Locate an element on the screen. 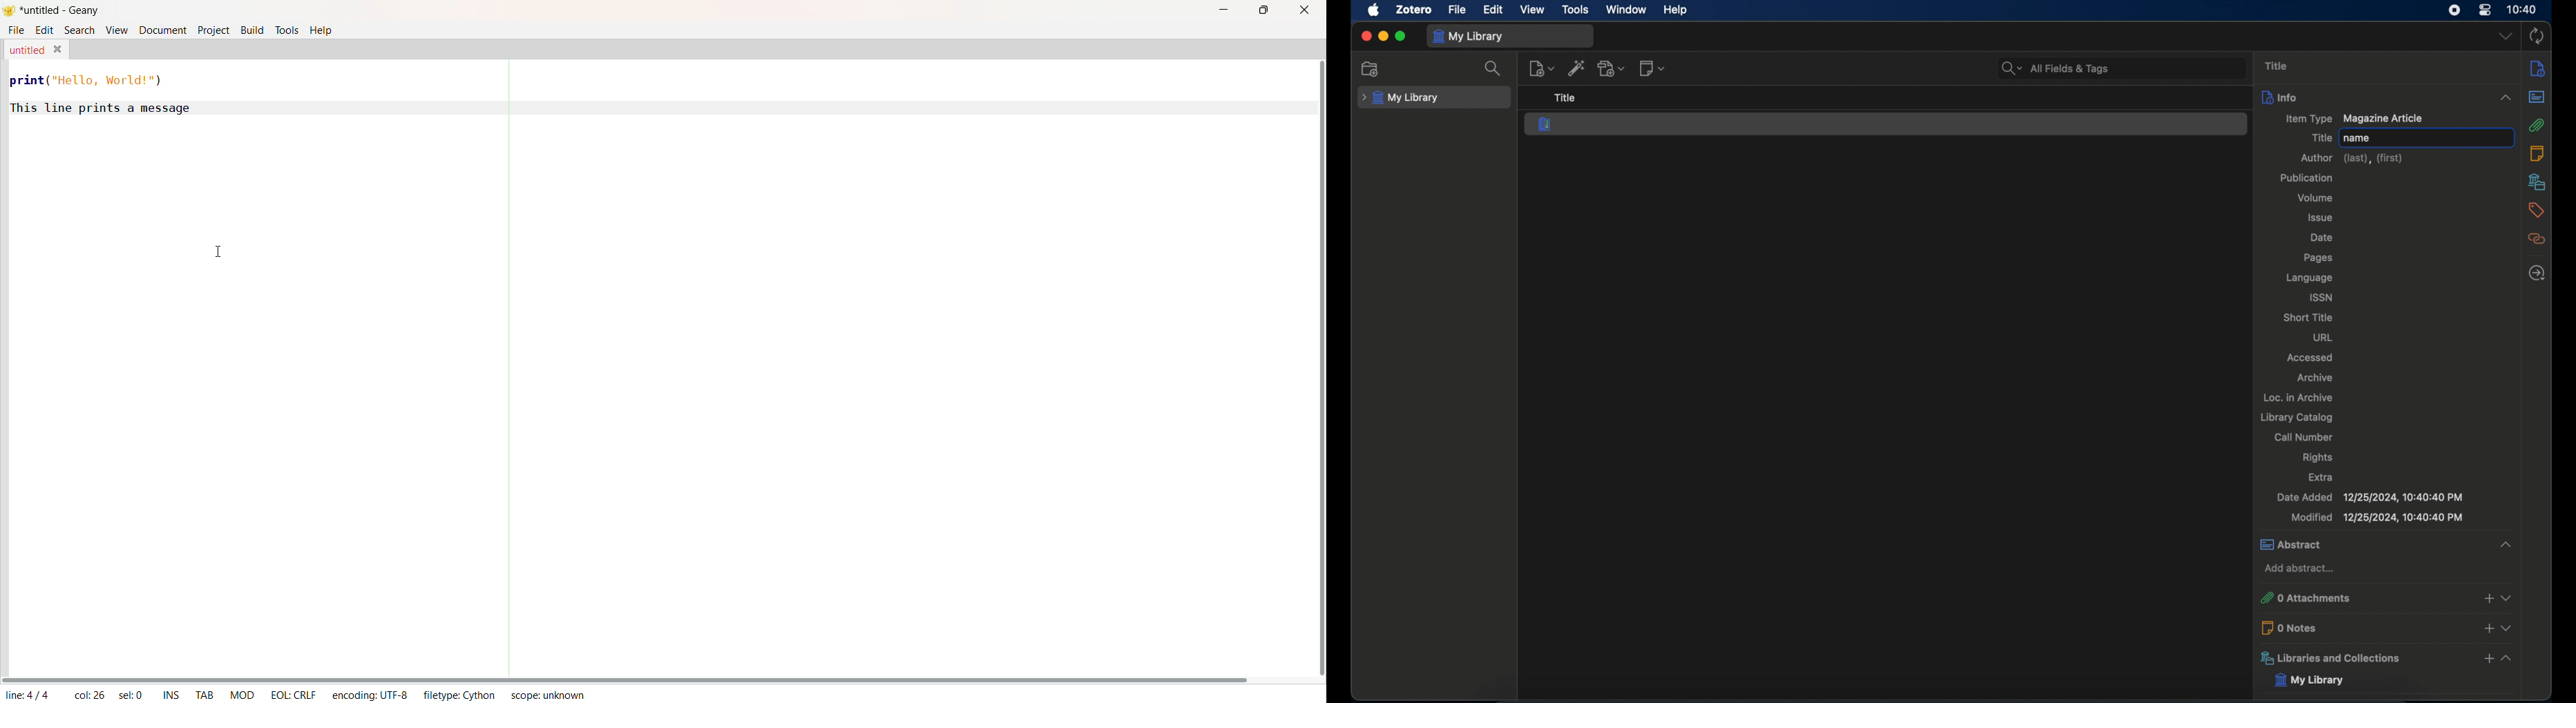 The image size is (2576, 728). short title is located at coordinates (2308, 318).